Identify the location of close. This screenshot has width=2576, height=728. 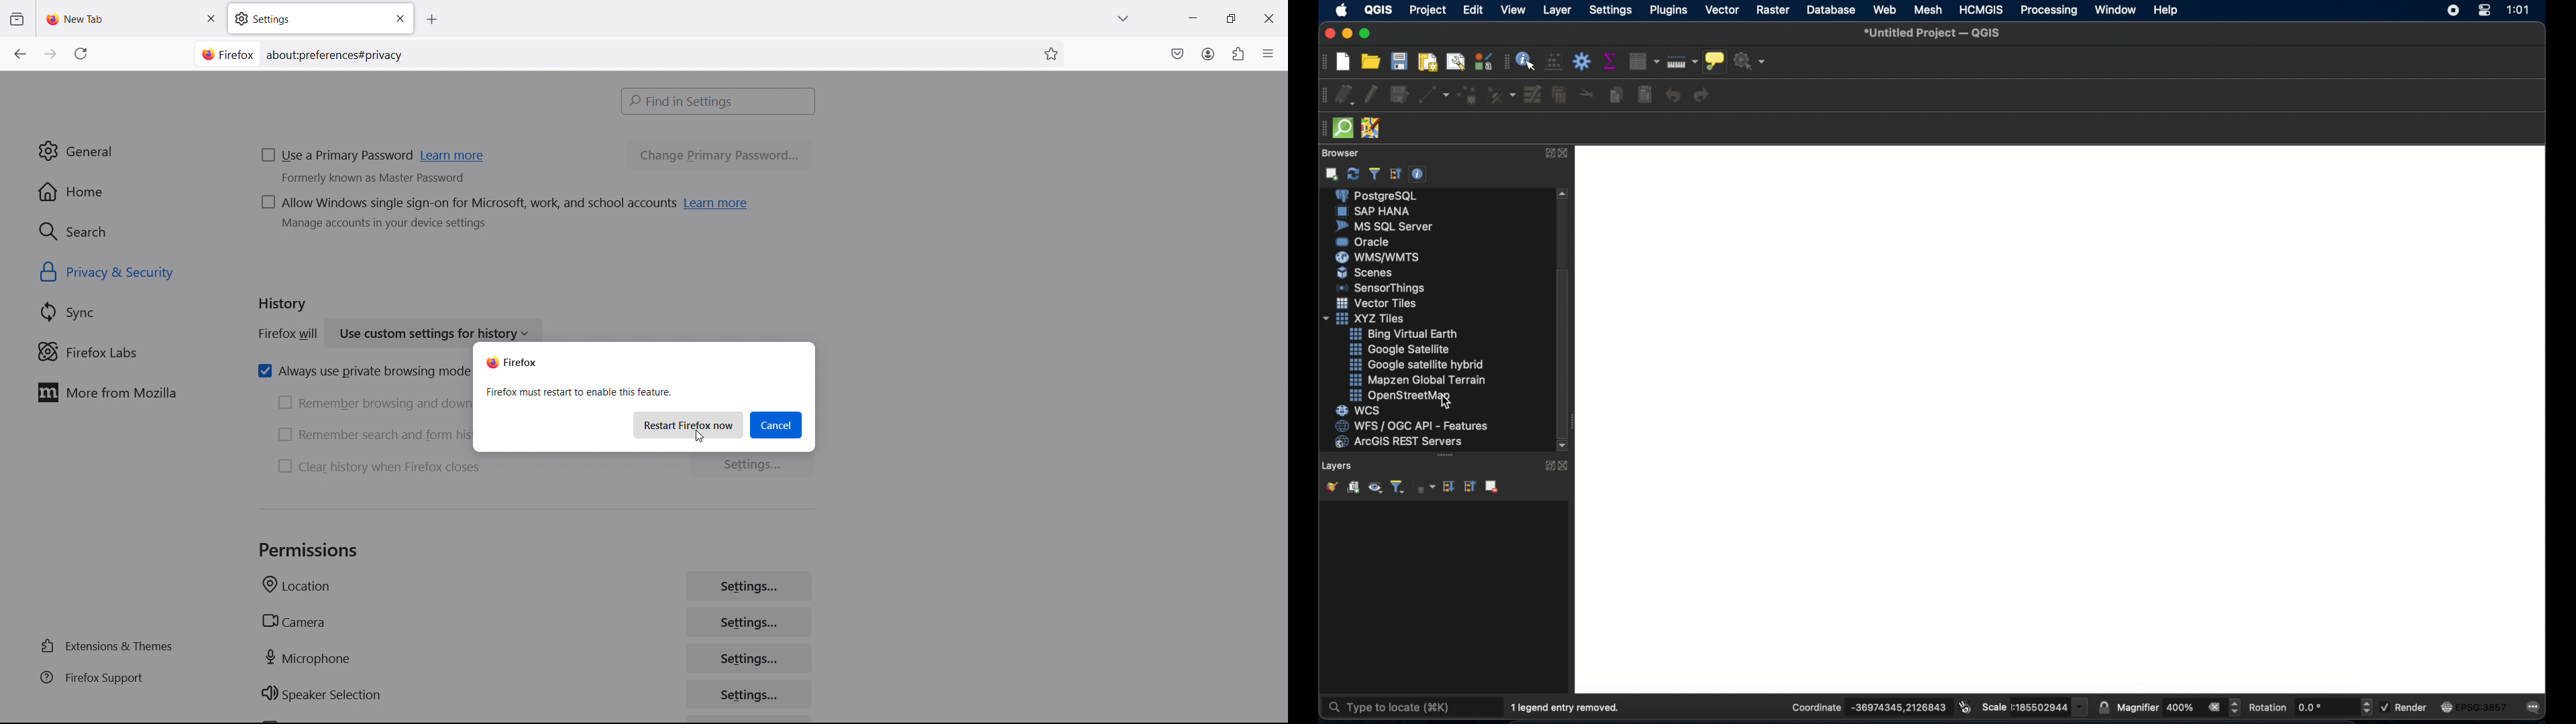
(1268, 16).